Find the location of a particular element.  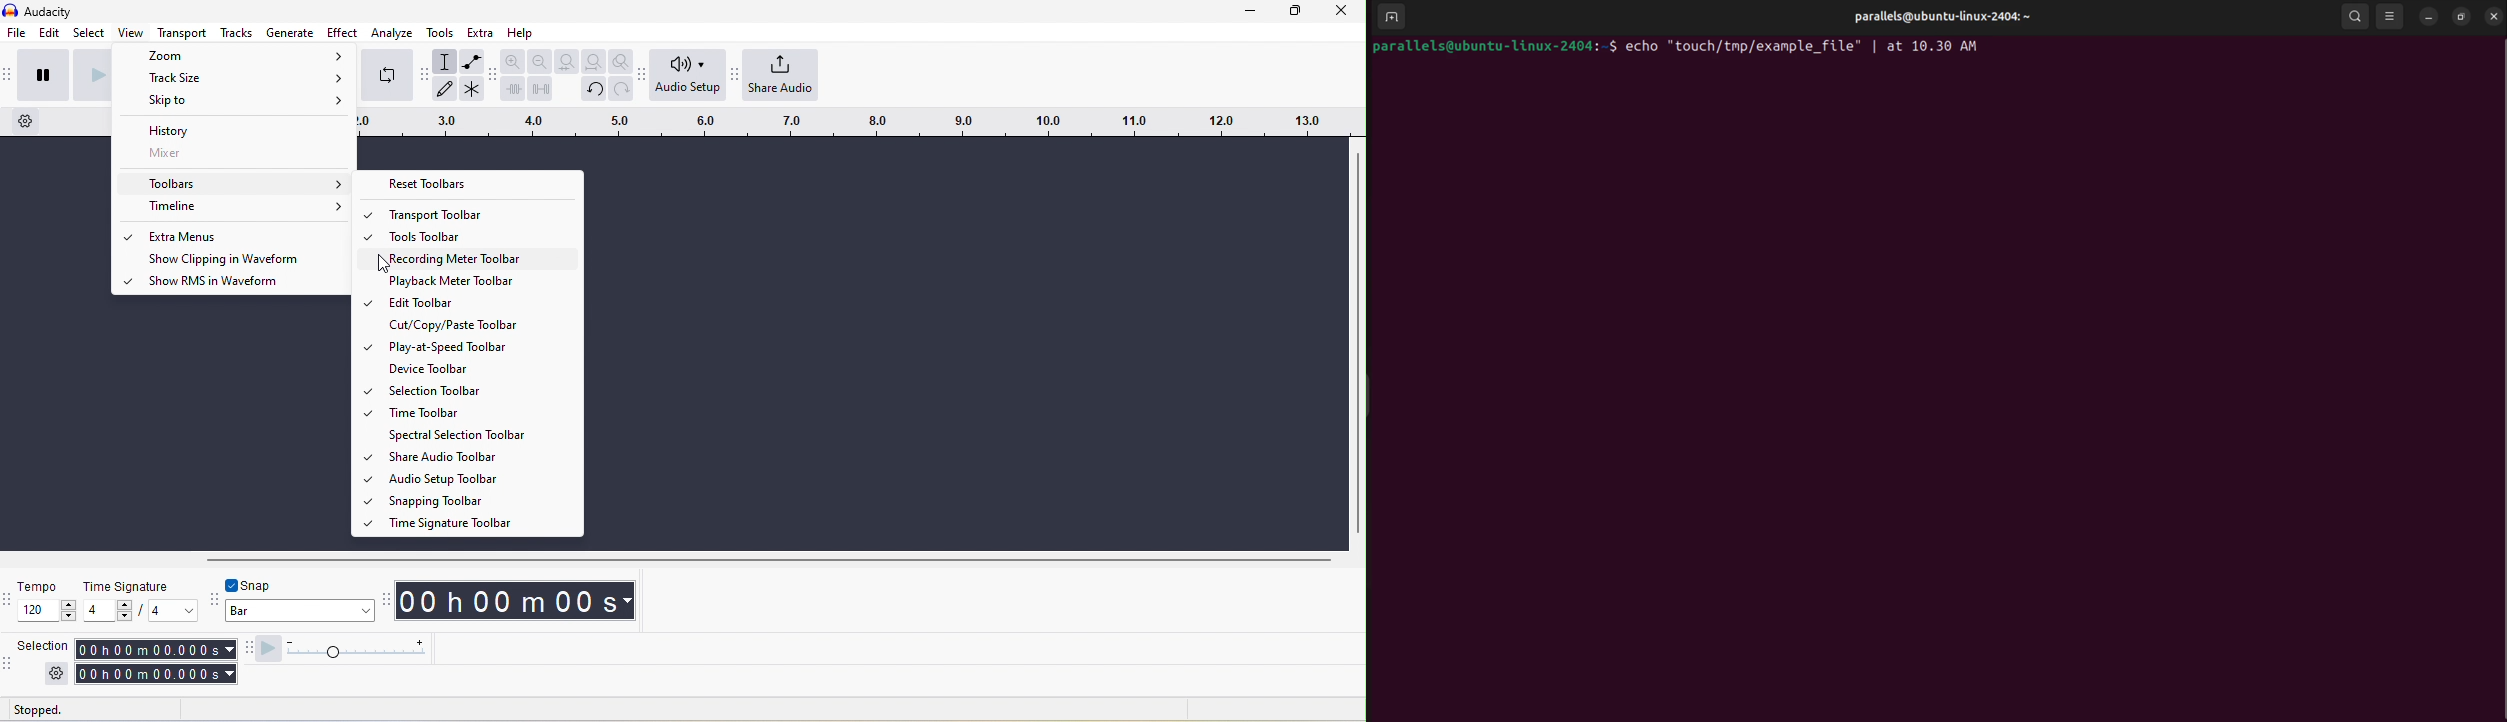

show RMS in waveform is located at coordinates (240, 283).